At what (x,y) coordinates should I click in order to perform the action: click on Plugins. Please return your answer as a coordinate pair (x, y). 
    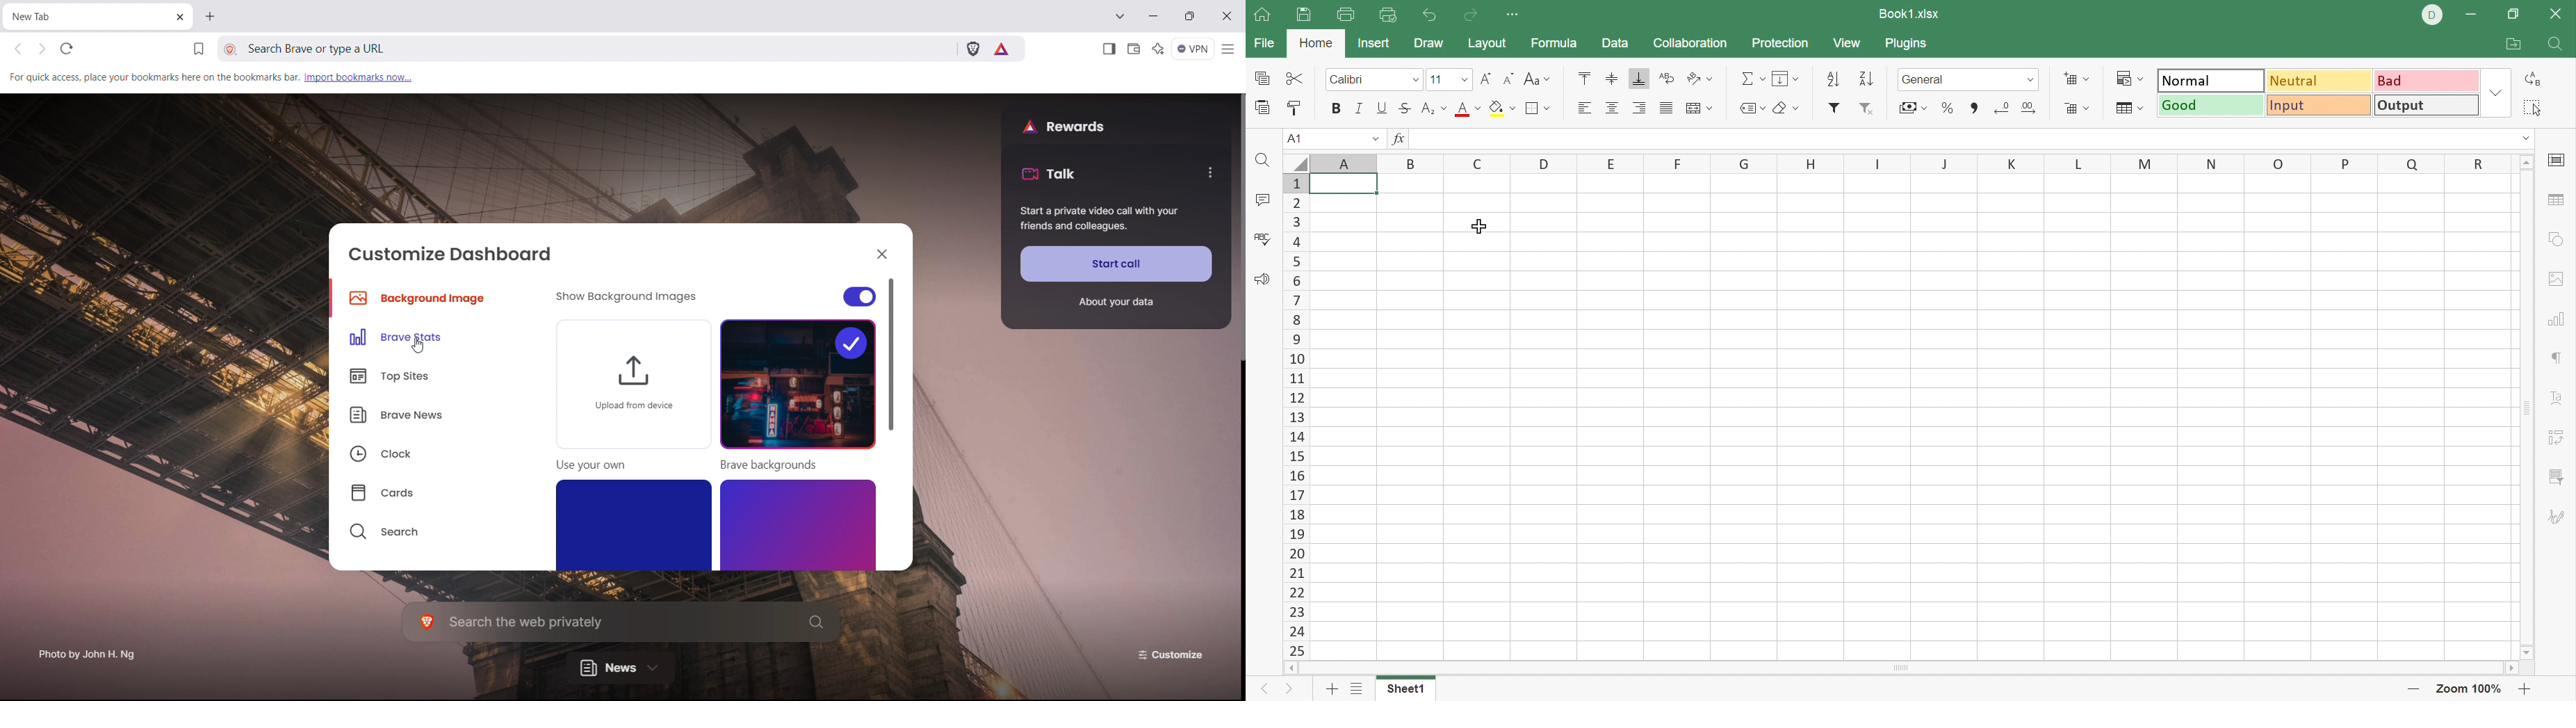
    Looking at the image, I should click on (1907, 44).